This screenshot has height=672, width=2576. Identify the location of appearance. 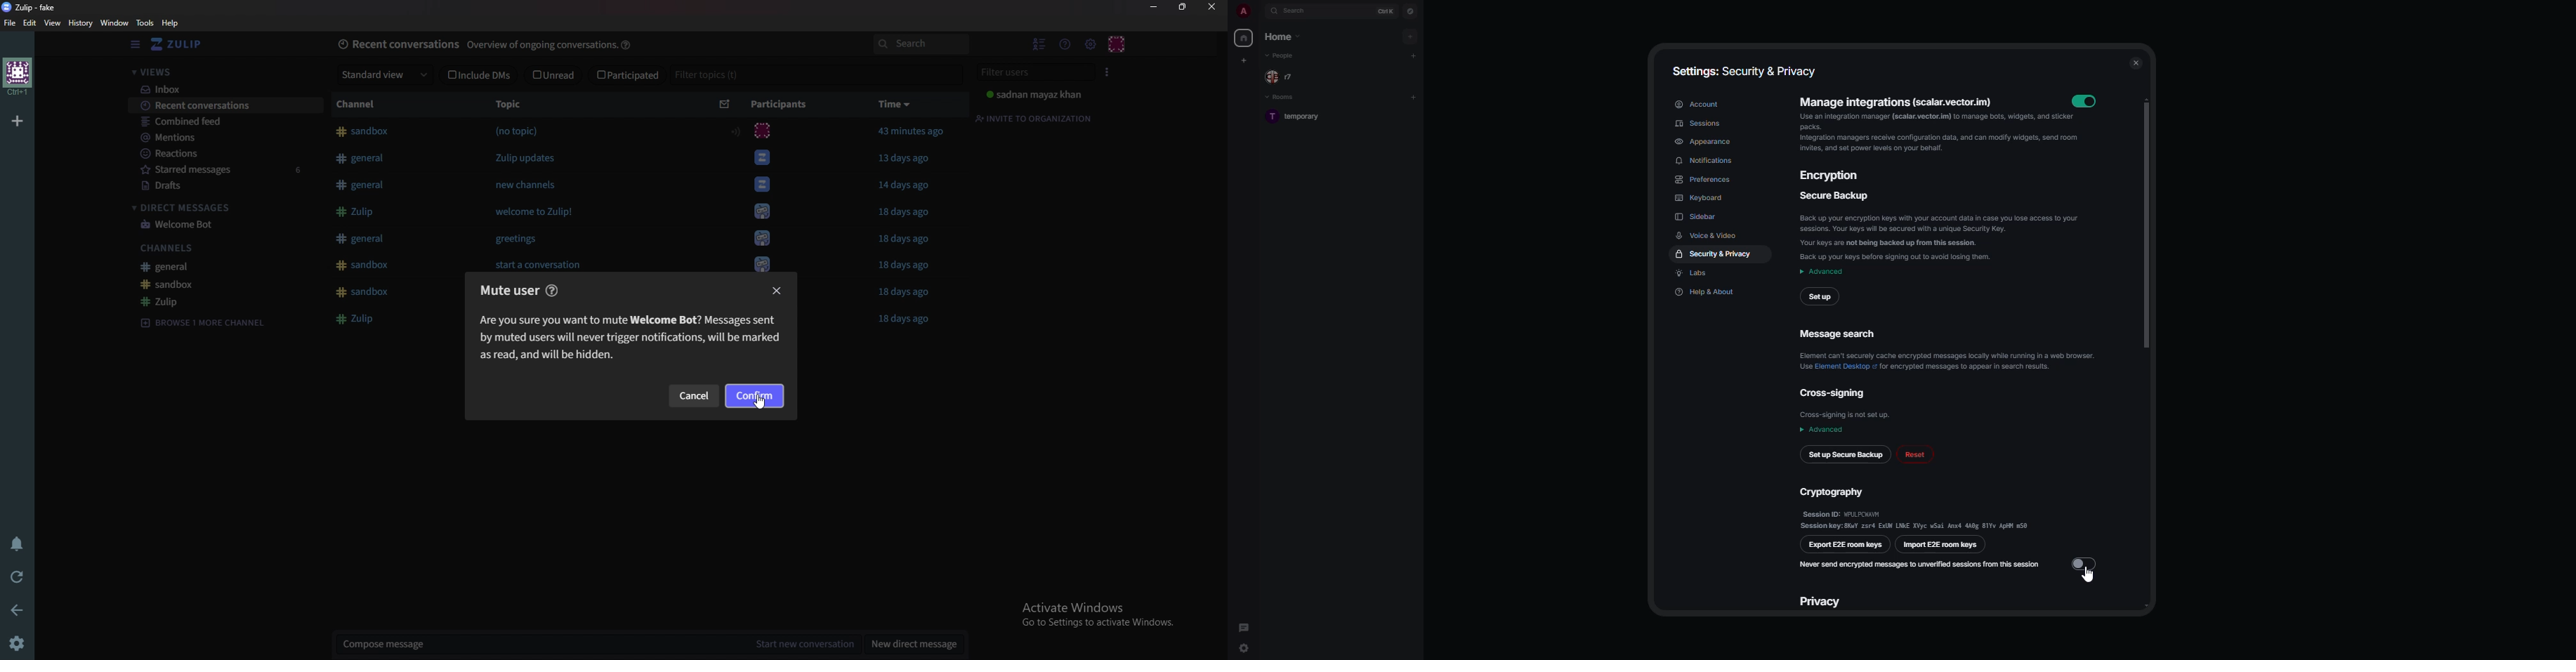
(1706, 143).